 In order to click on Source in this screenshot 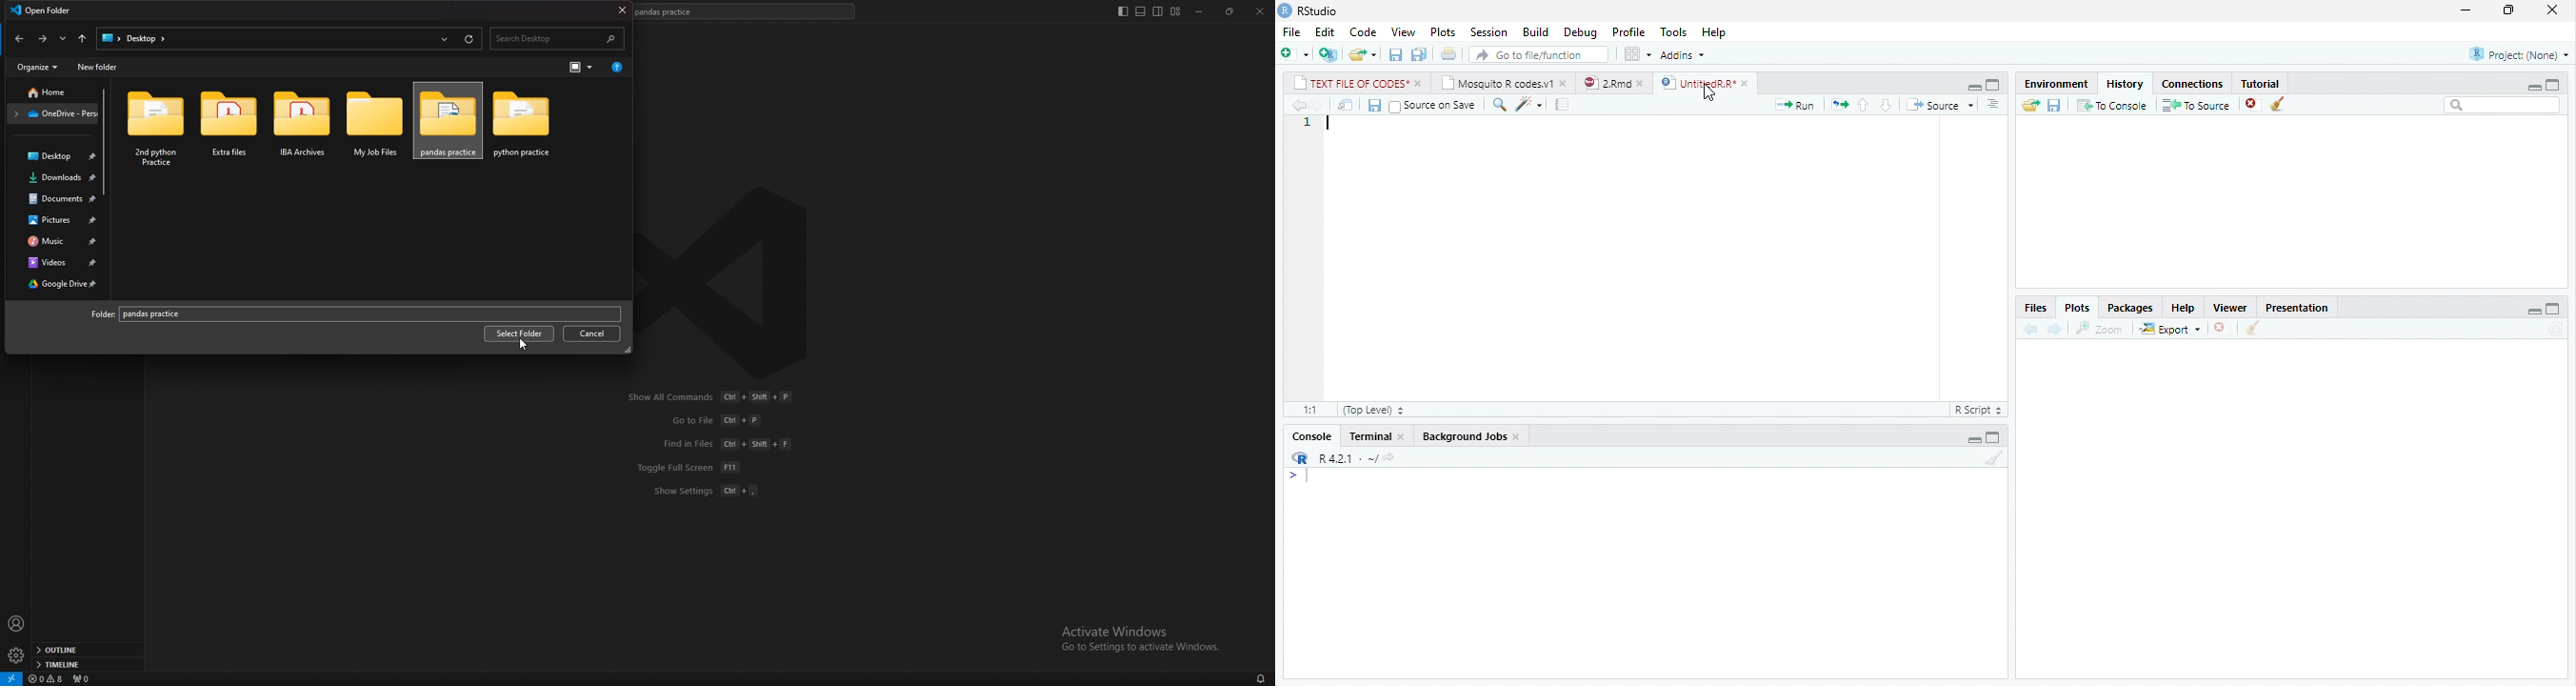, I will do `click(1939, 105)`.